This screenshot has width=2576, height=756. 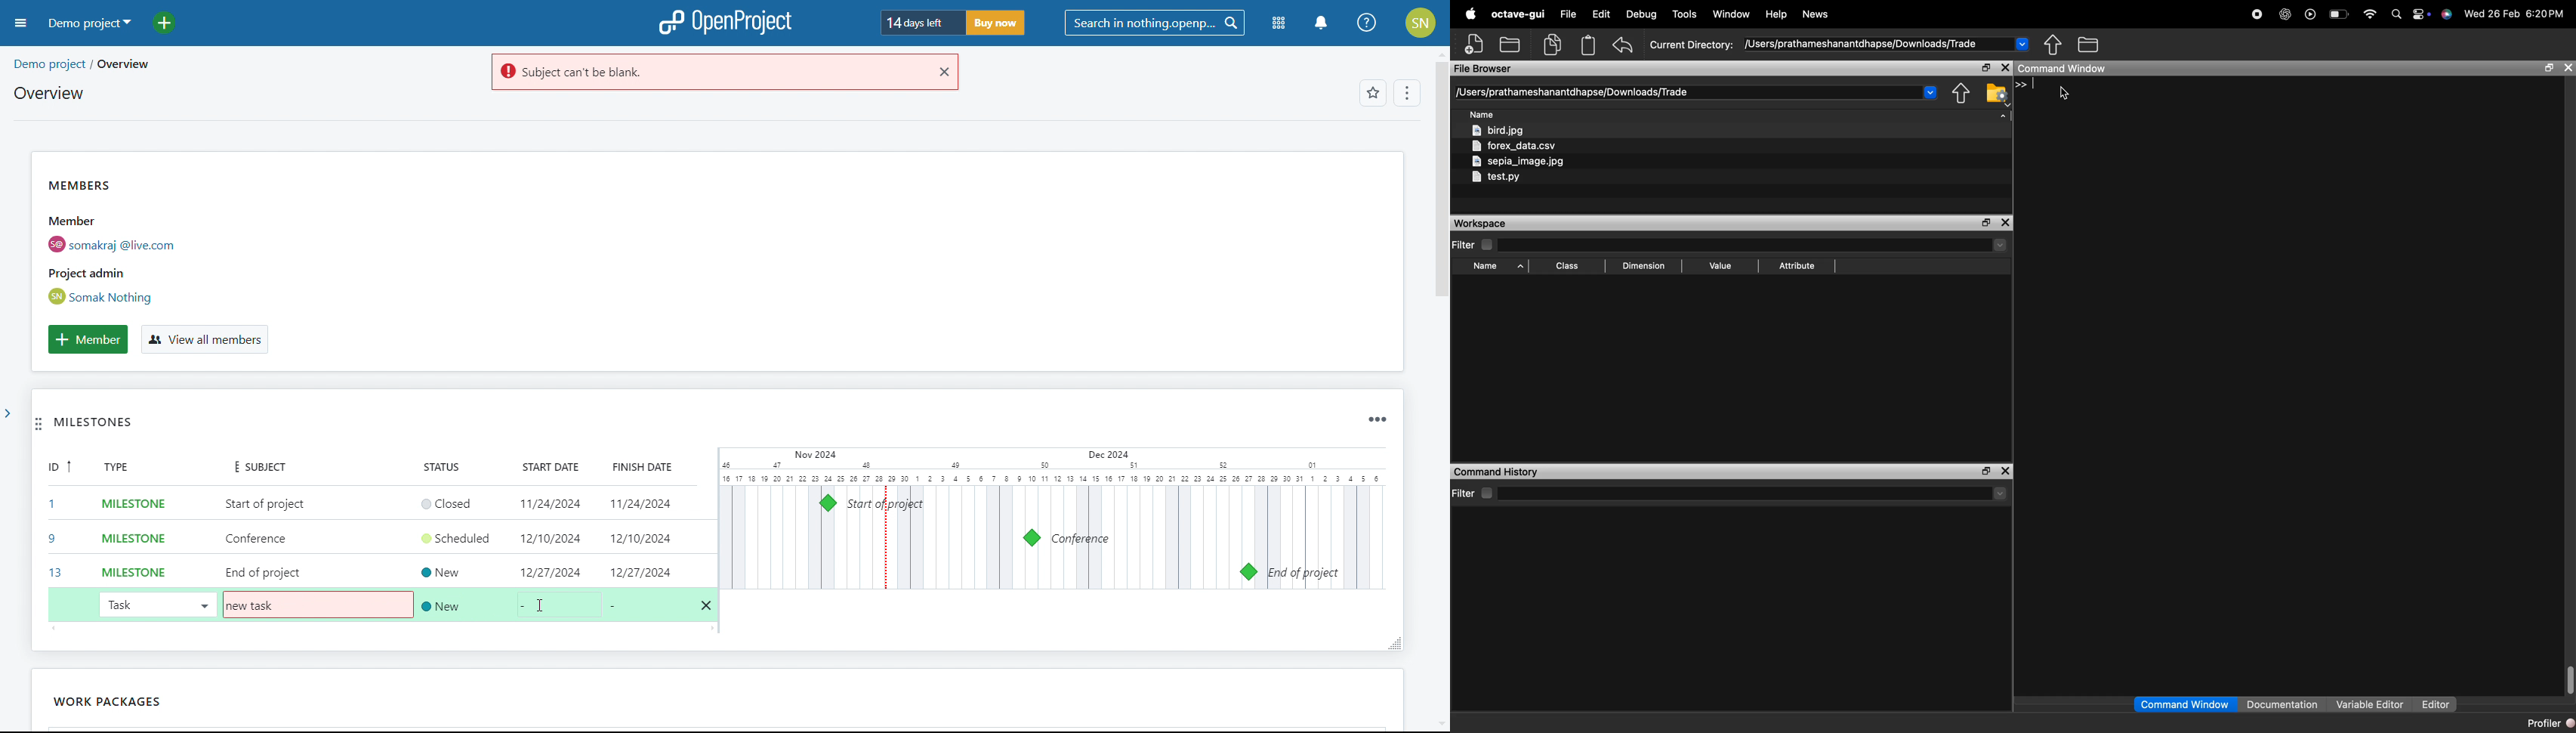 What do you see at coordinates (1470, 13) in the screenshot?
I see `apple menu` at bounding box center [1470, 13].